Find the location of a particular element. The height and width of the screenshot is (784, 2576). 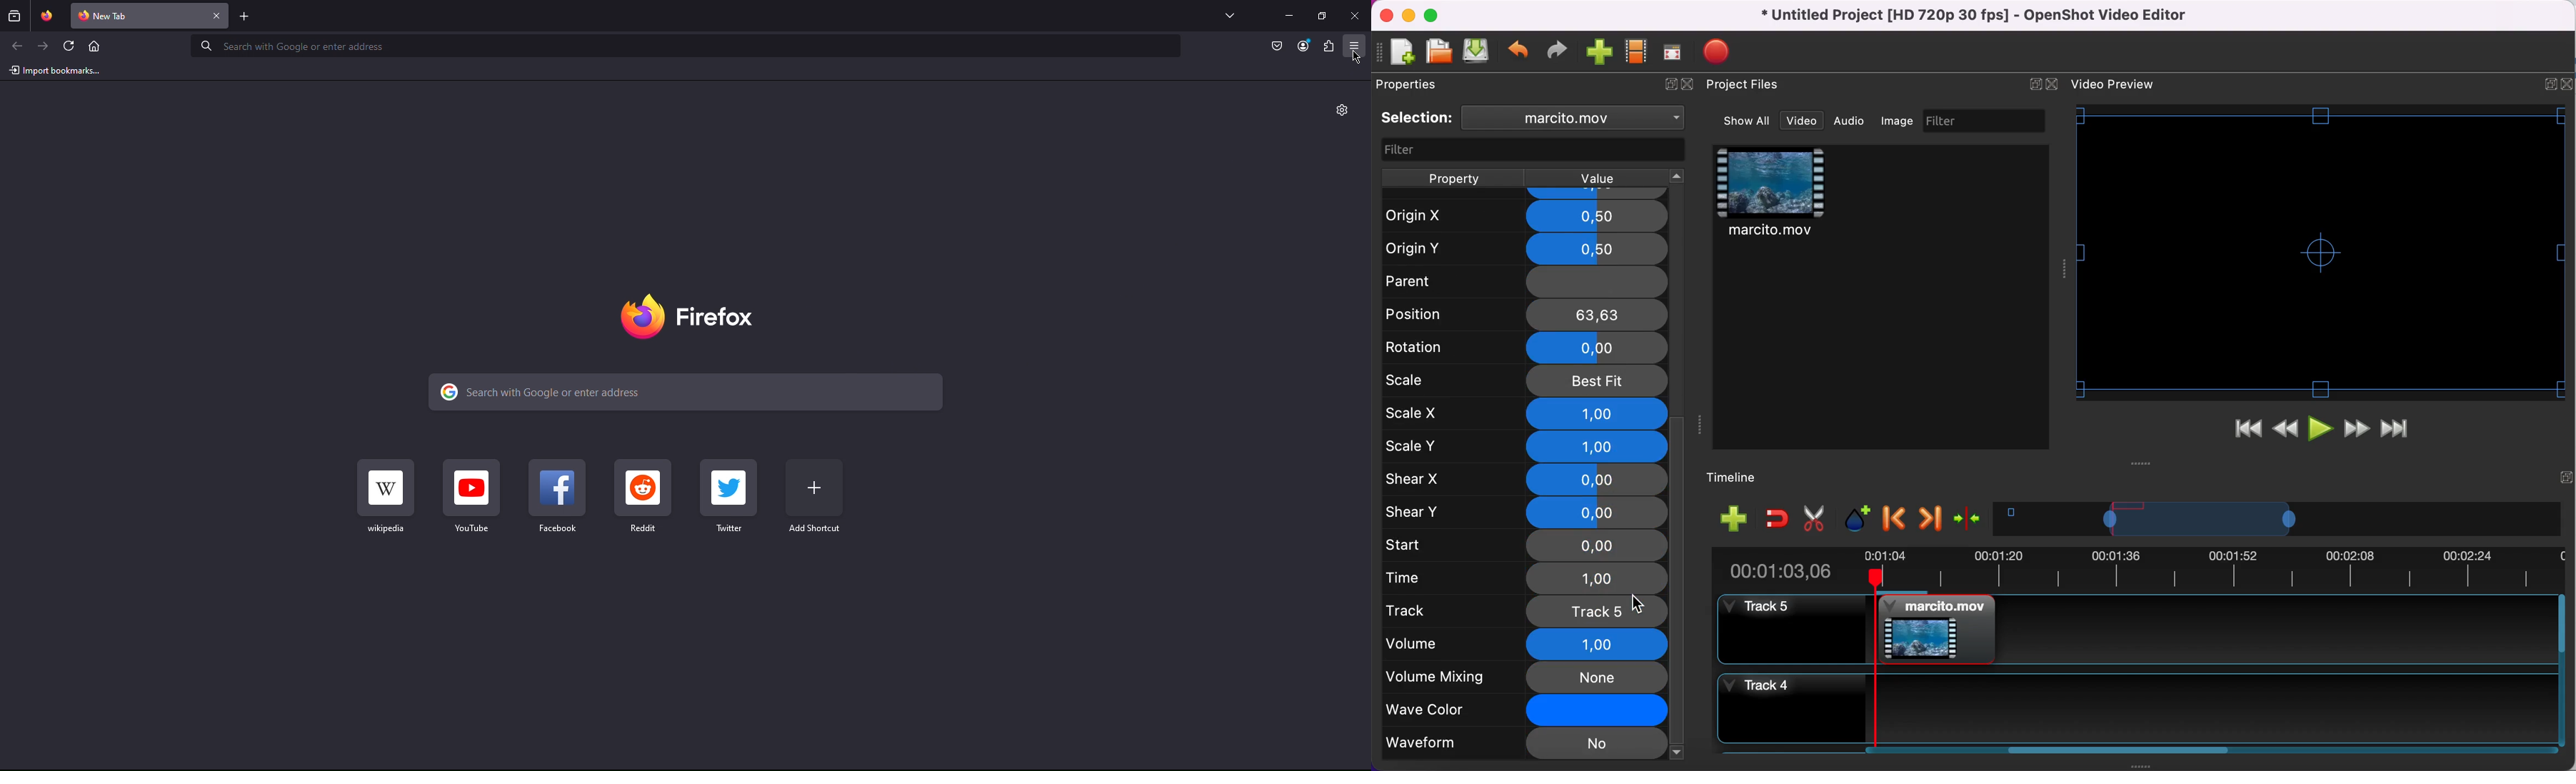

next marker is located at coordinates (1932, 518).